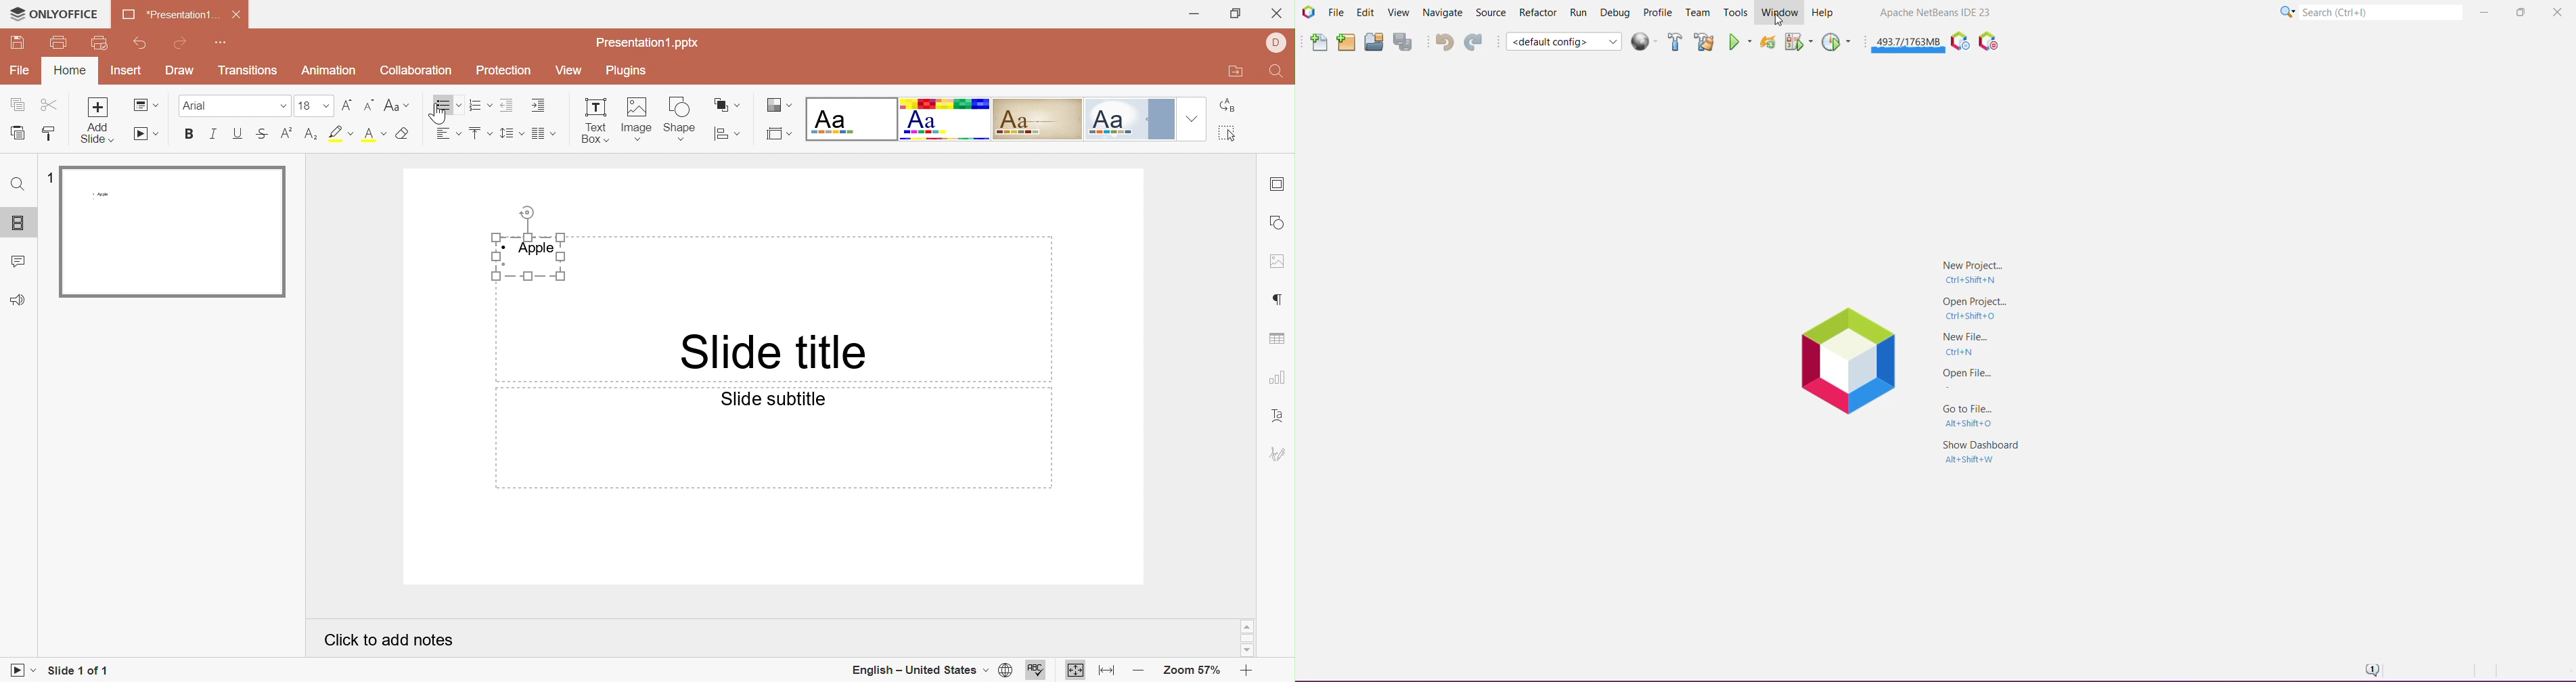 The height and width of the screenshot is (700, 2576). What do you see at coordinates (180, 45) in the screenshot?
I see `Redo` at bounding box center [180, 45].